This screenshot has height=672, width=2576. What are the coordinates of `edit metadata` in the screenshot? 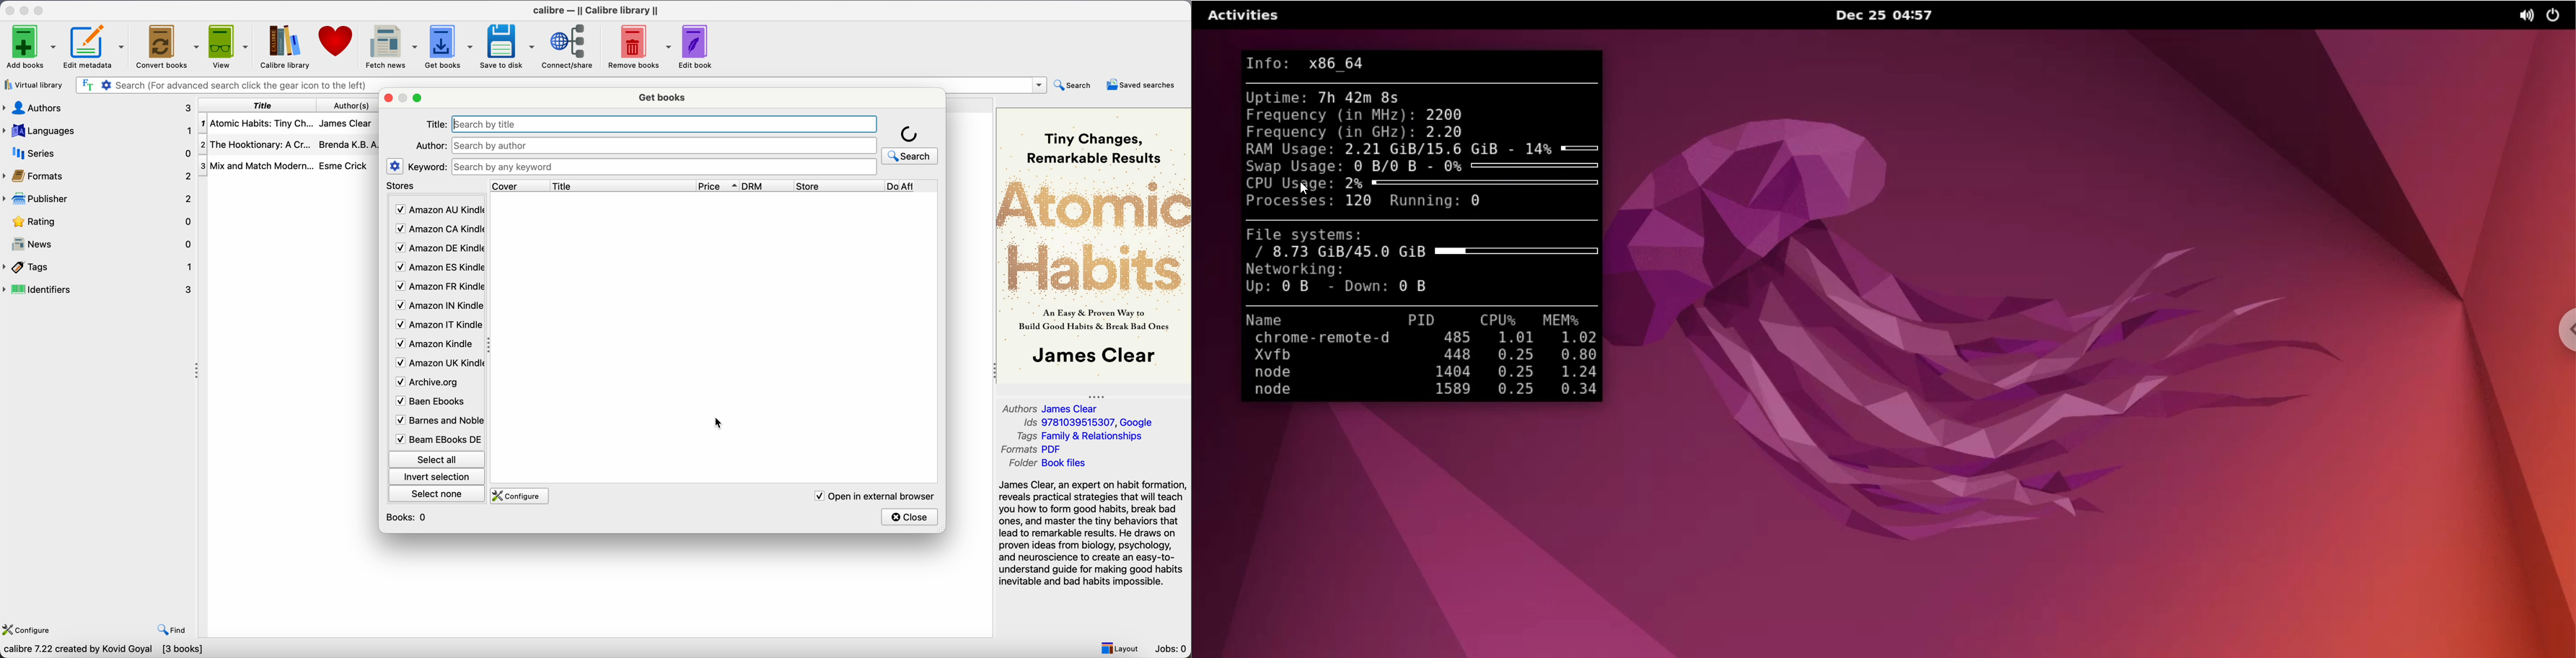 It's located at (95, 48).